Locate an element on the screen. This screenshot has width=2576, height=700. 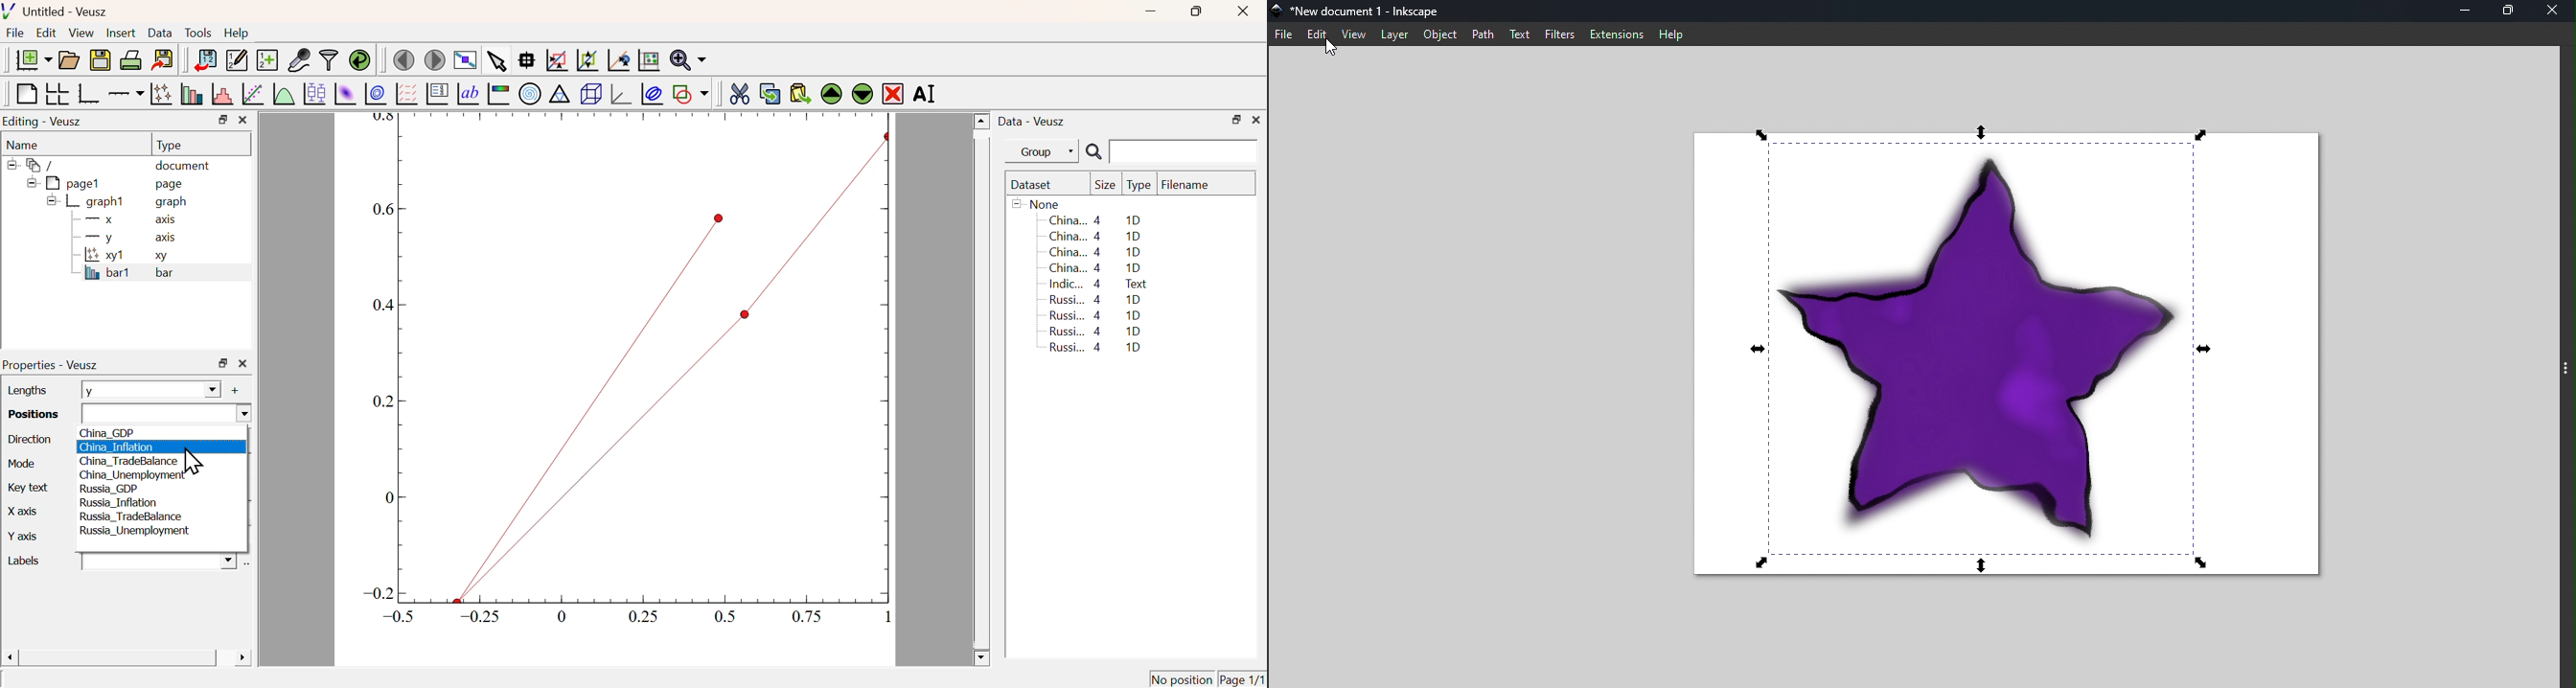
document is located at coordinates (184, 167).